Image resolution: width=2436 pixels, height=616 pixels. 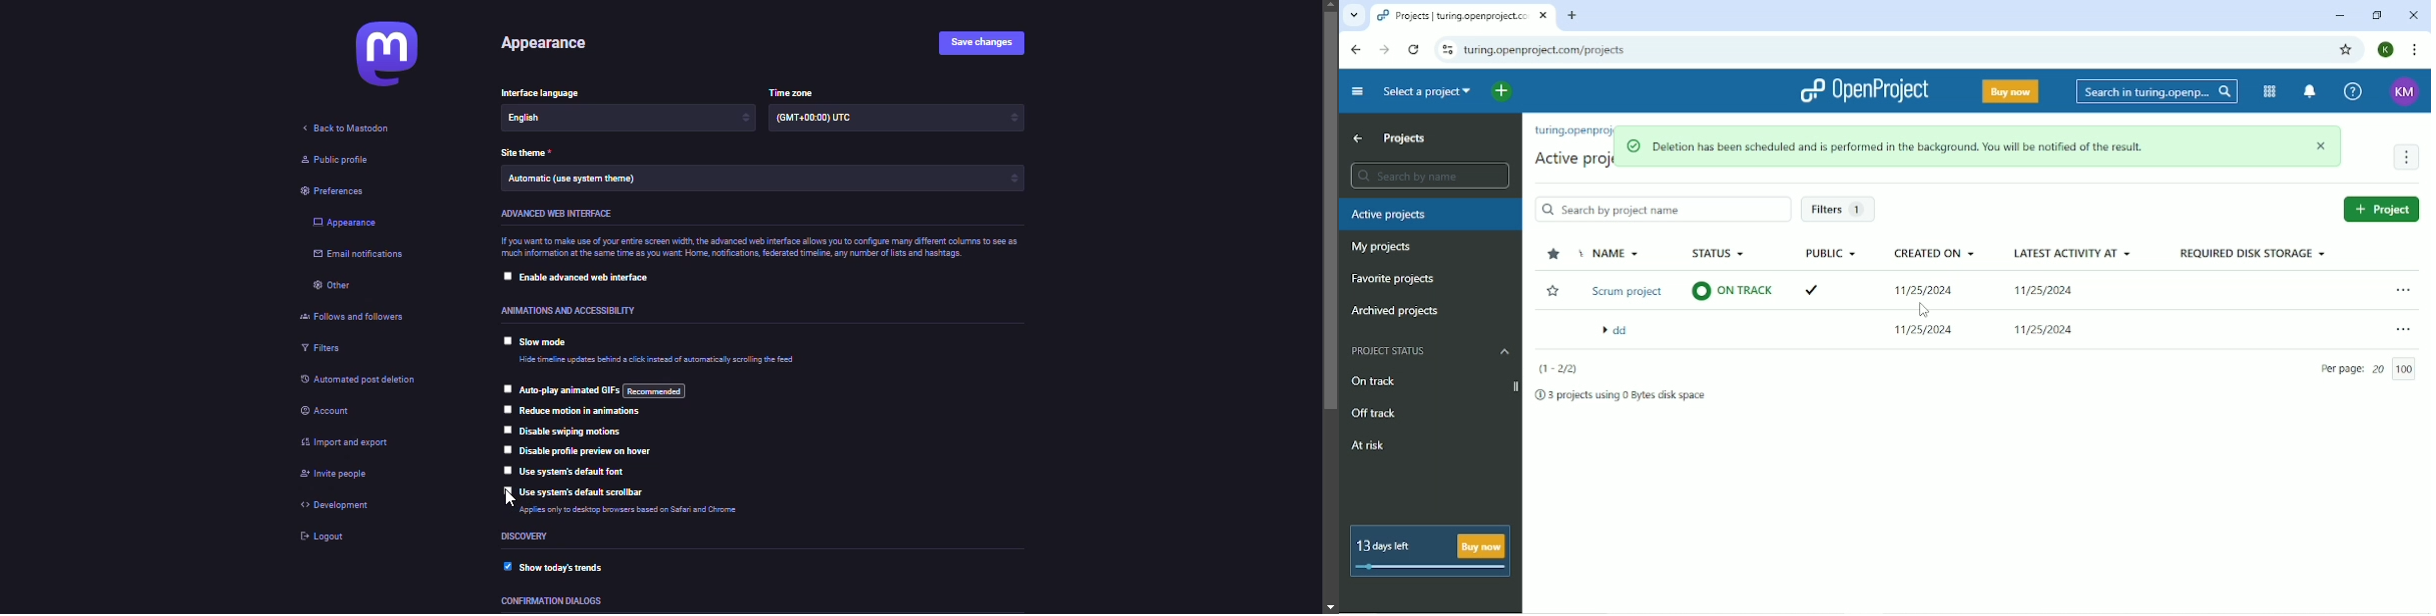 I want to click on accessibility, so click(x=561, y=309).